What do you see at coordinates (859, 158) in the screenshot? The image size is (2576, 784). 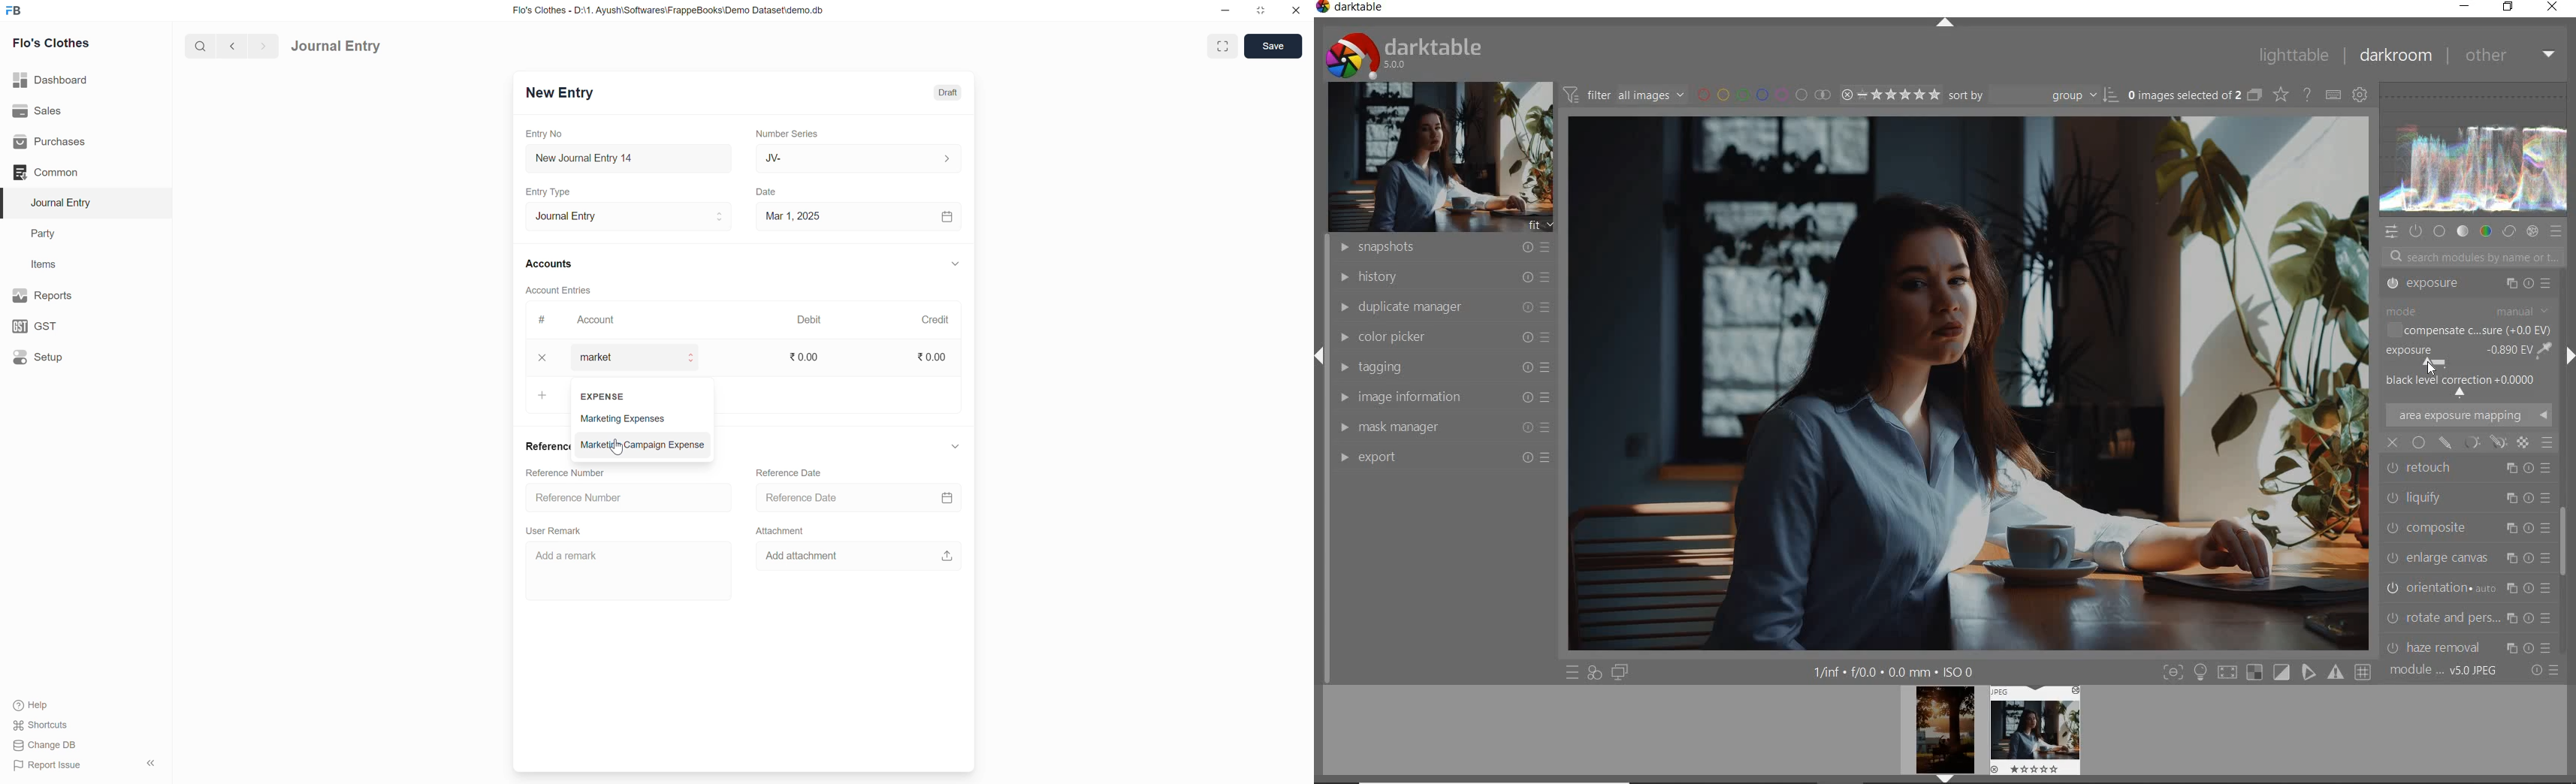 I see `JV-` at bounding box center [859, 158].